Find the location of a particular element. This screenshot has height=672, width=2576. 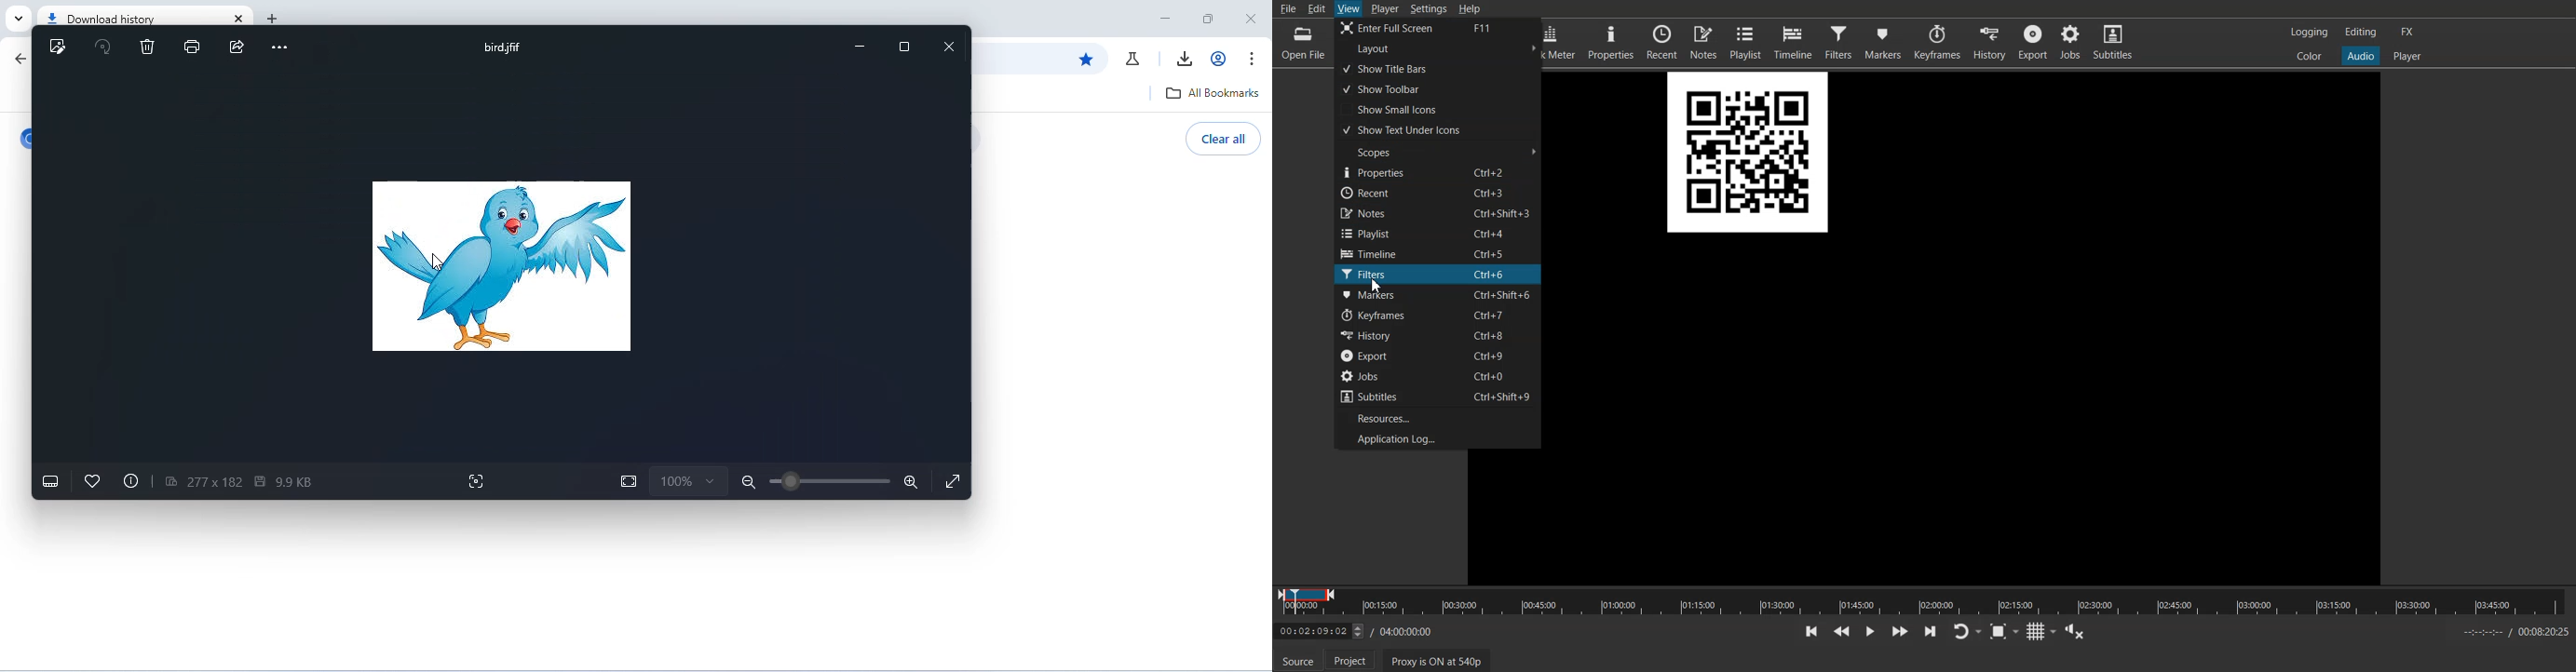

bird.jfif is located at coordinates (507, 47).